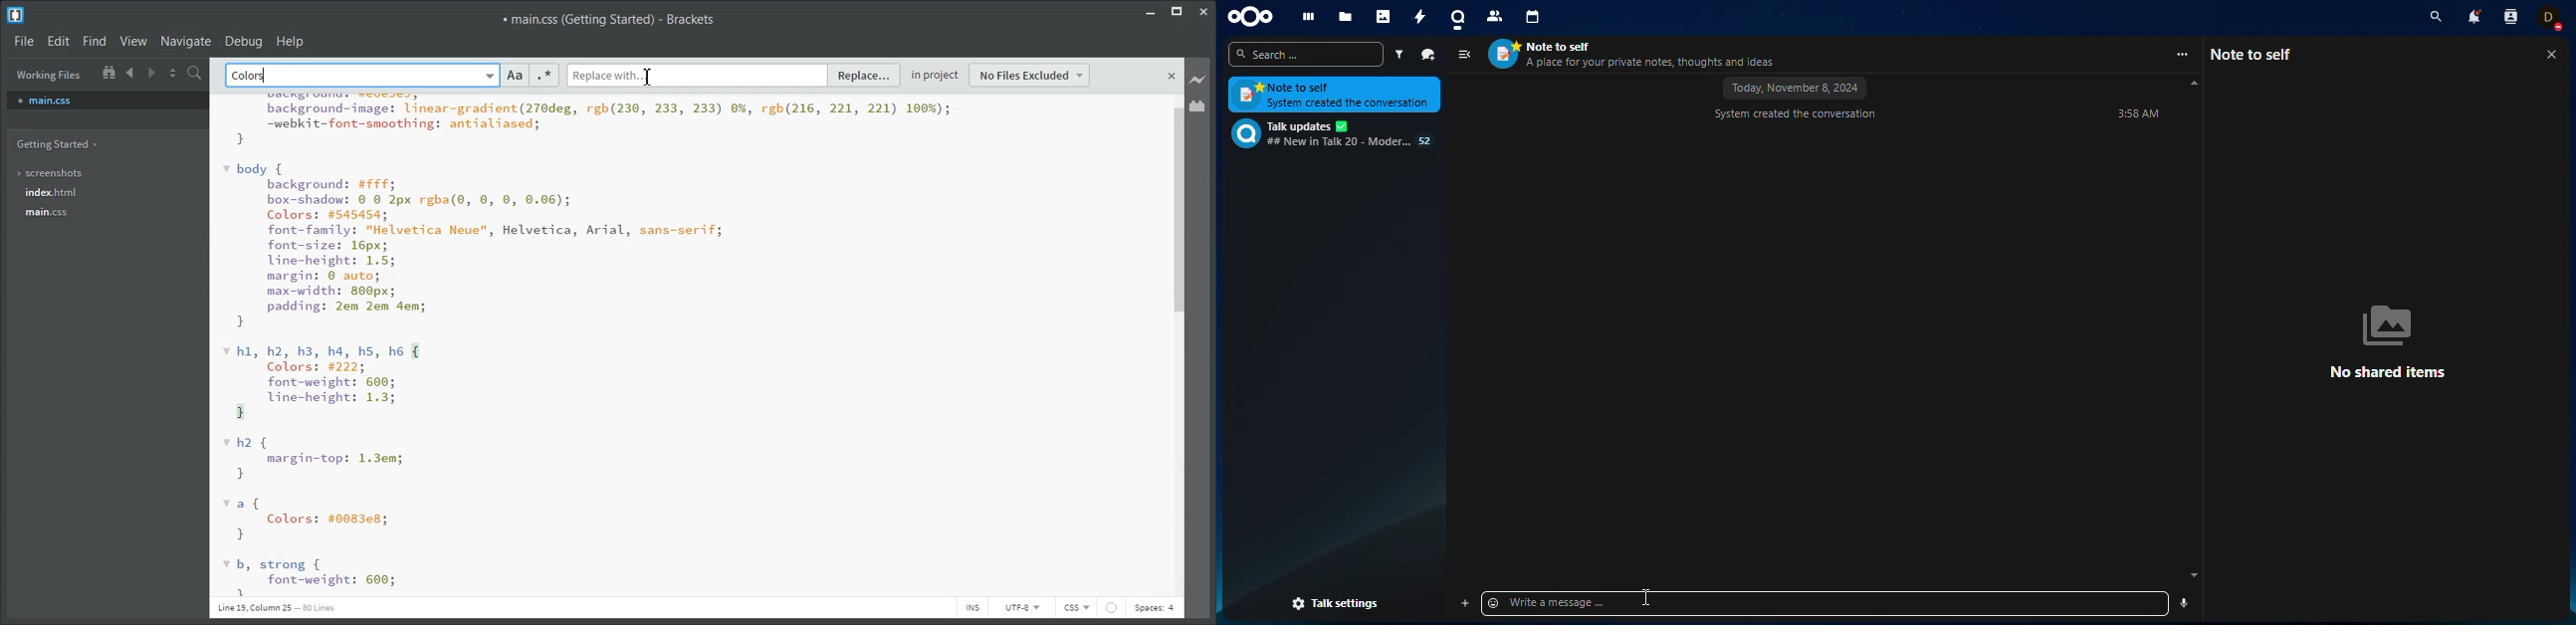 This screenshot has width=2576, height=644. Describe the element at coordinates (2432, 17) in the screenshot. I see `search` at that location.